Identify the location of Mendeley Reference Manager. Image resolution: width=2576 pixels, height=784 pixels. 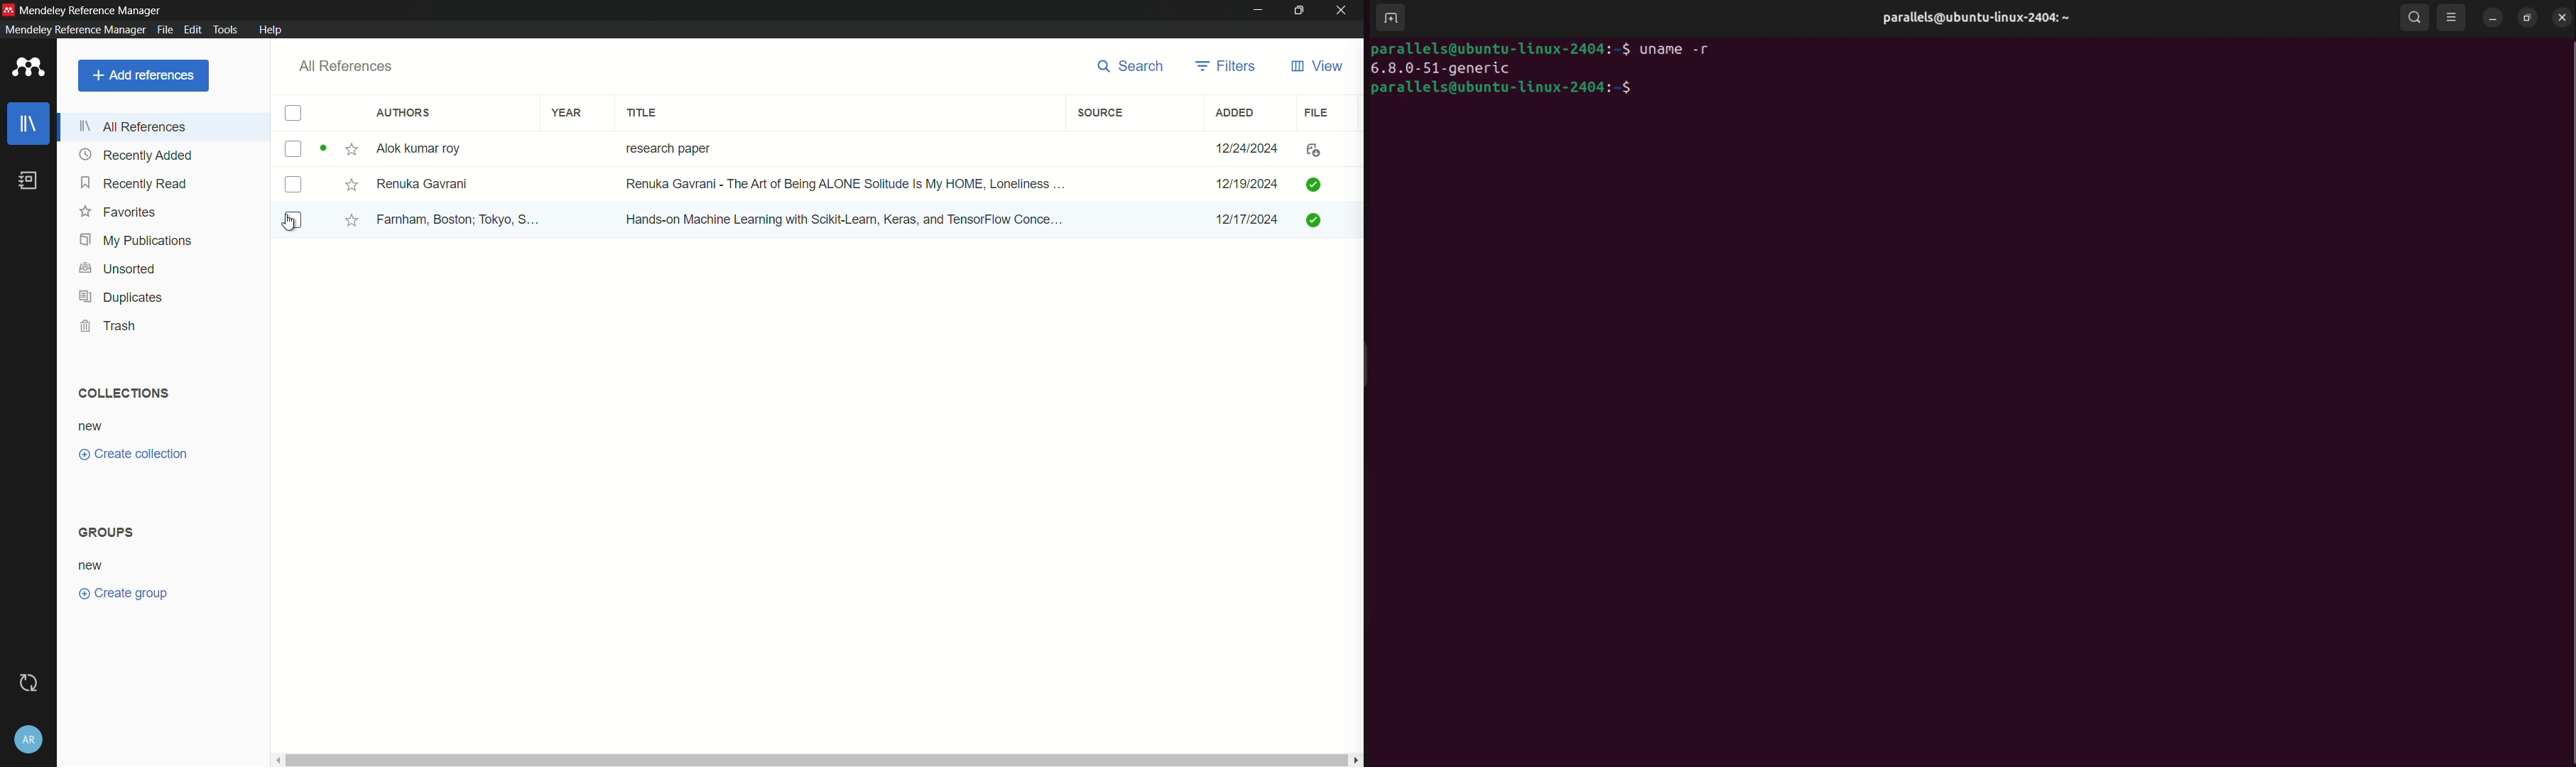
(93, 11).